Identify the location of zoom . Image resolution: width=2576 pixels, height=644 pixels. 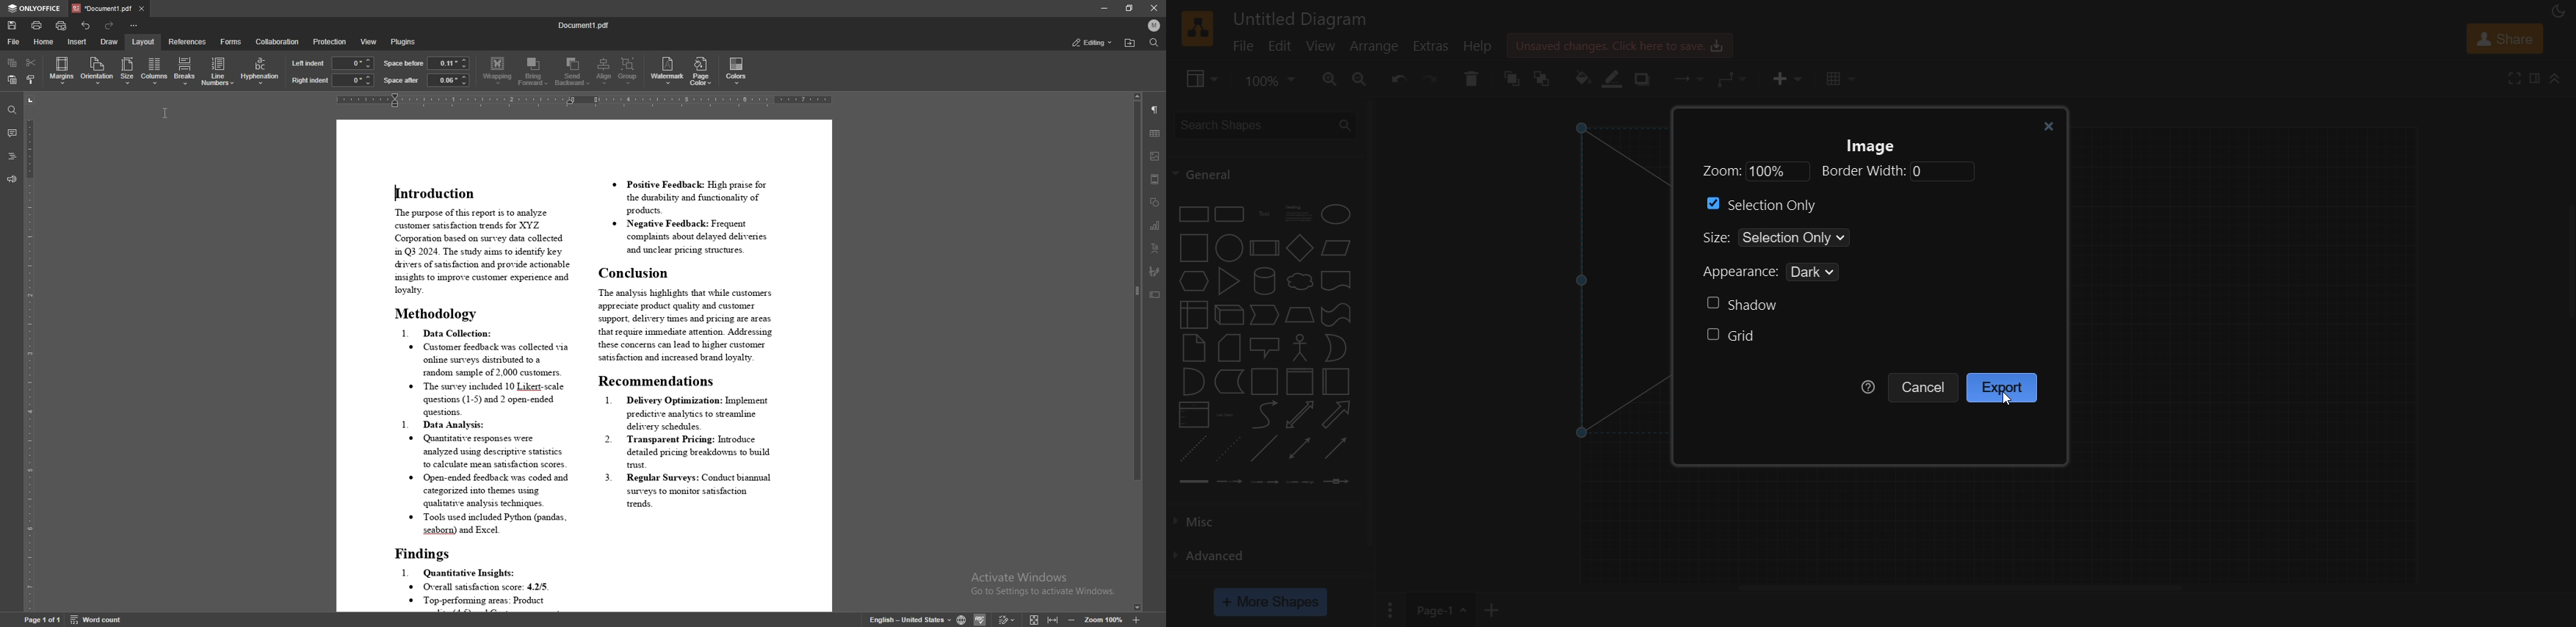
(1834, 172).